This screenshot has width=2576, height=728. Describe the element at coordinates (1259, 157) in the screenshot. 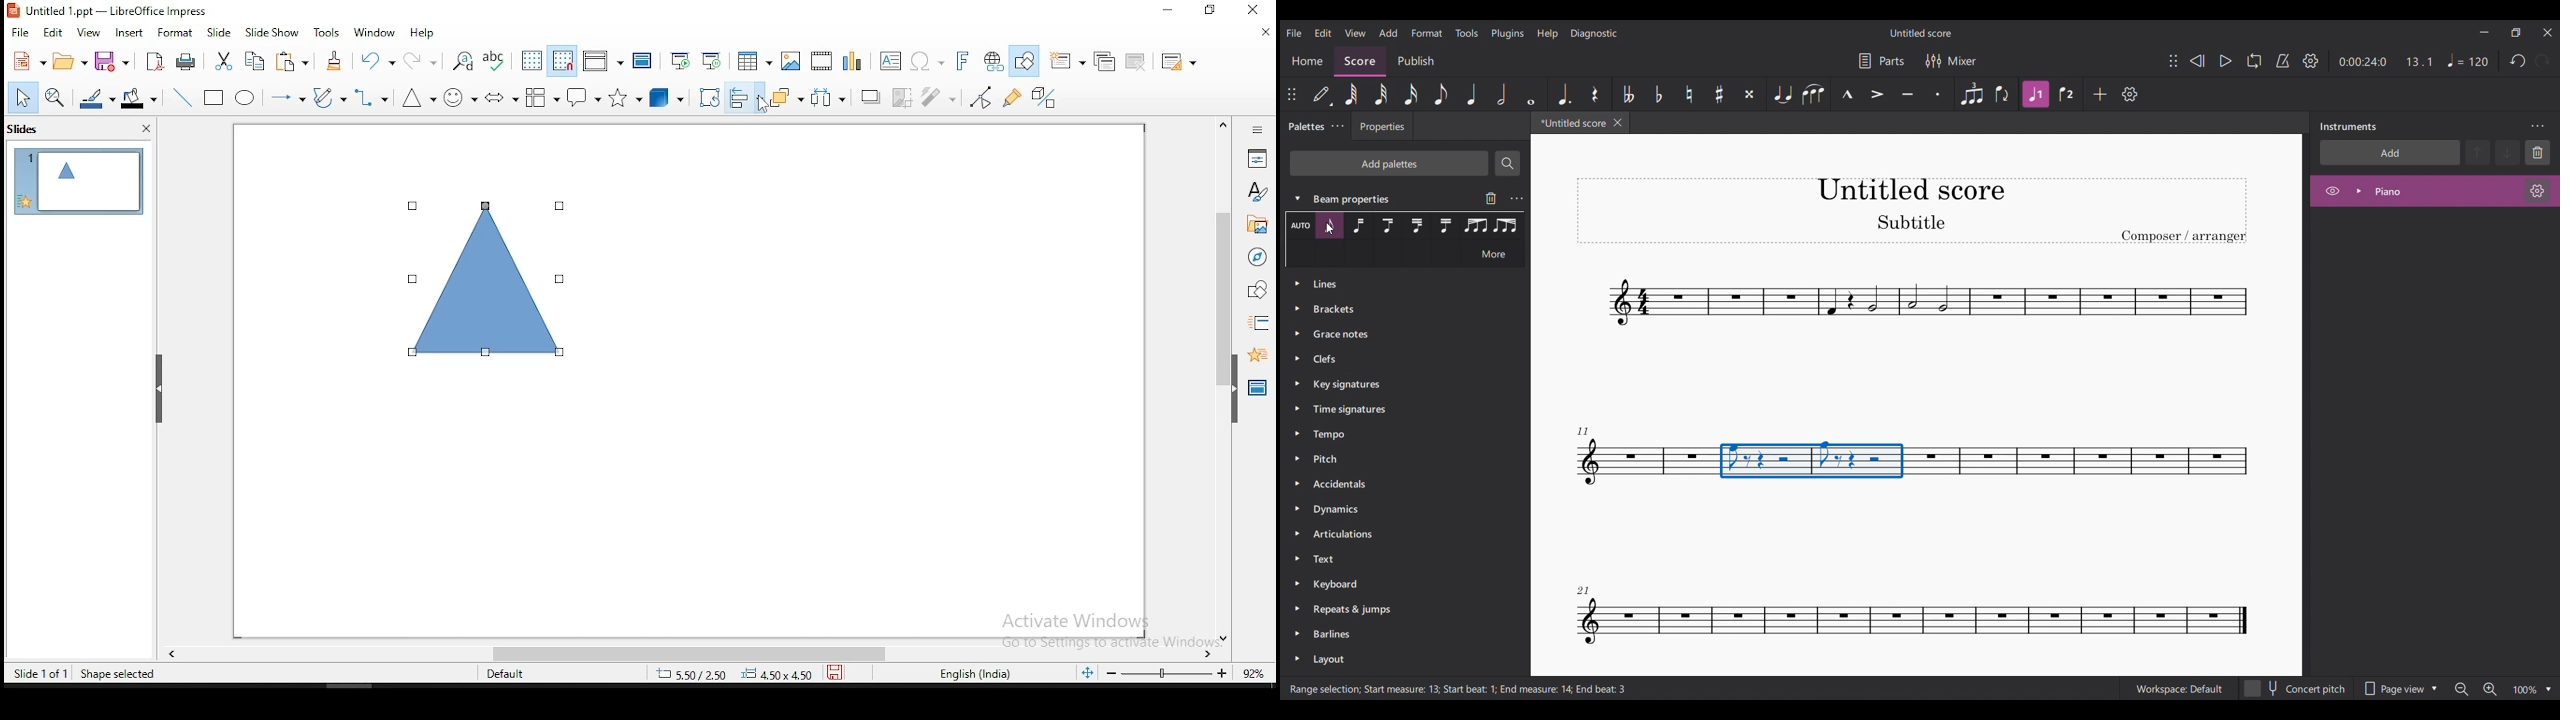

I see `properties` at that location.